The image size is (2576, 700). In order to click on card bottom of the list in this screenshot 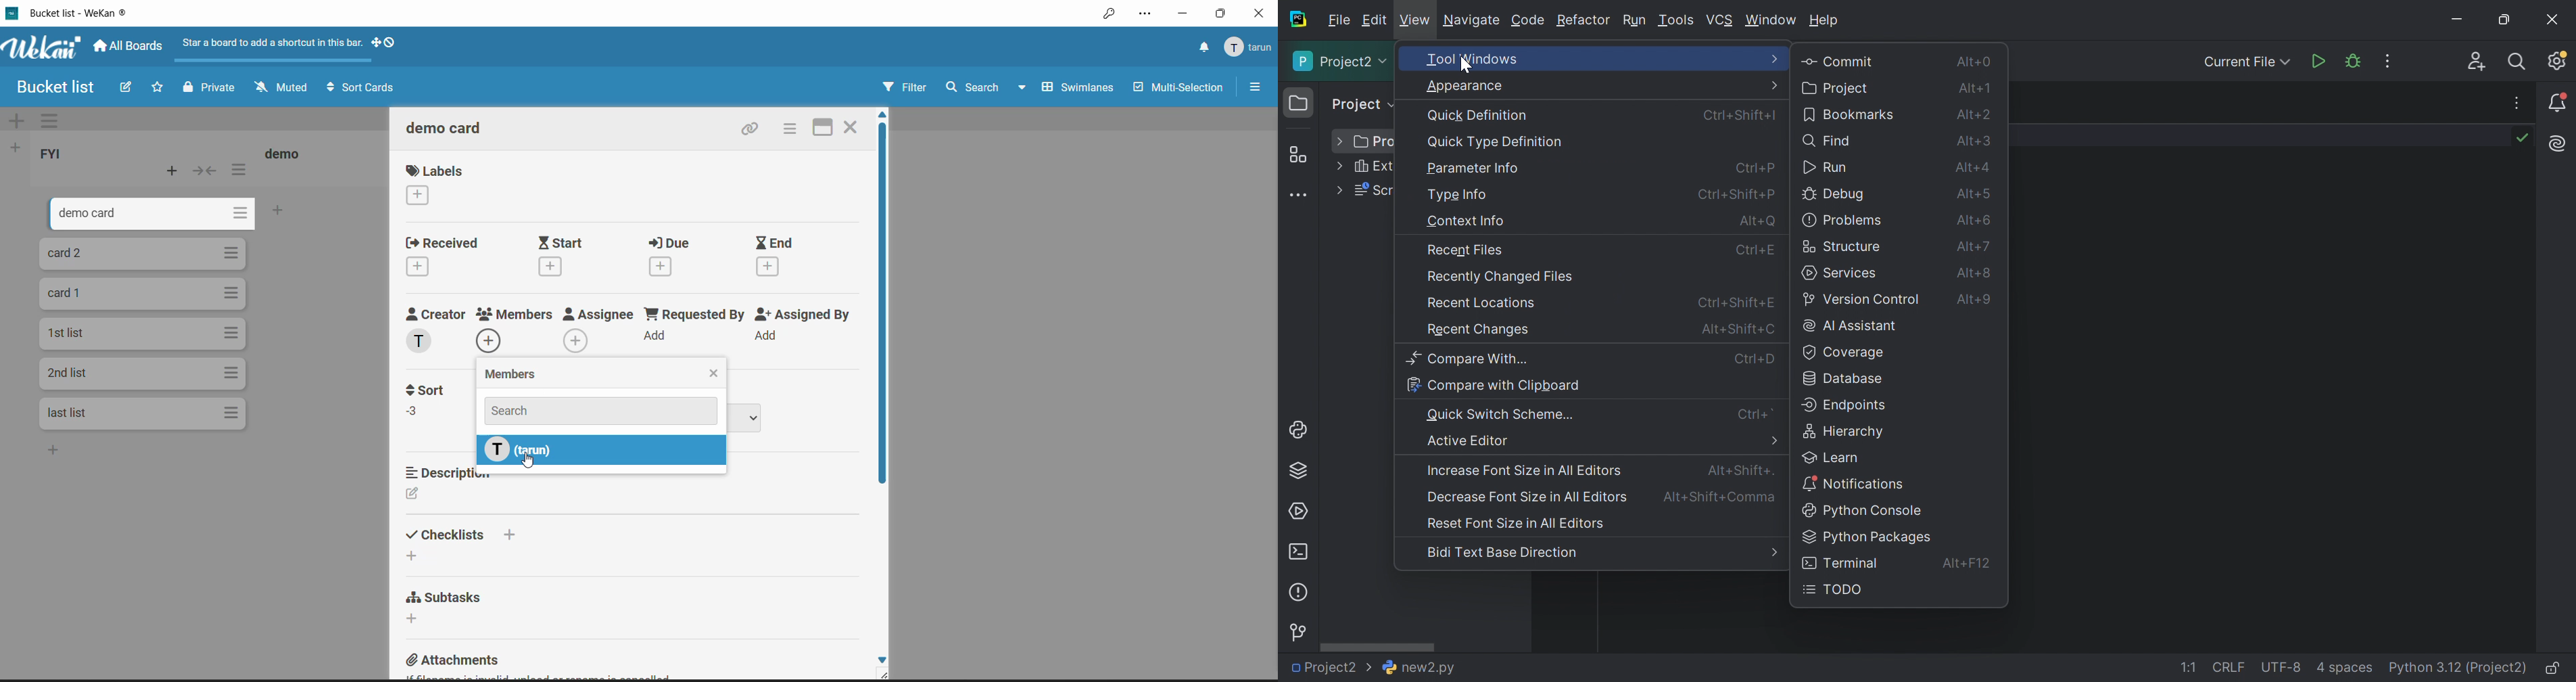, I will do `click(309, 213)`.